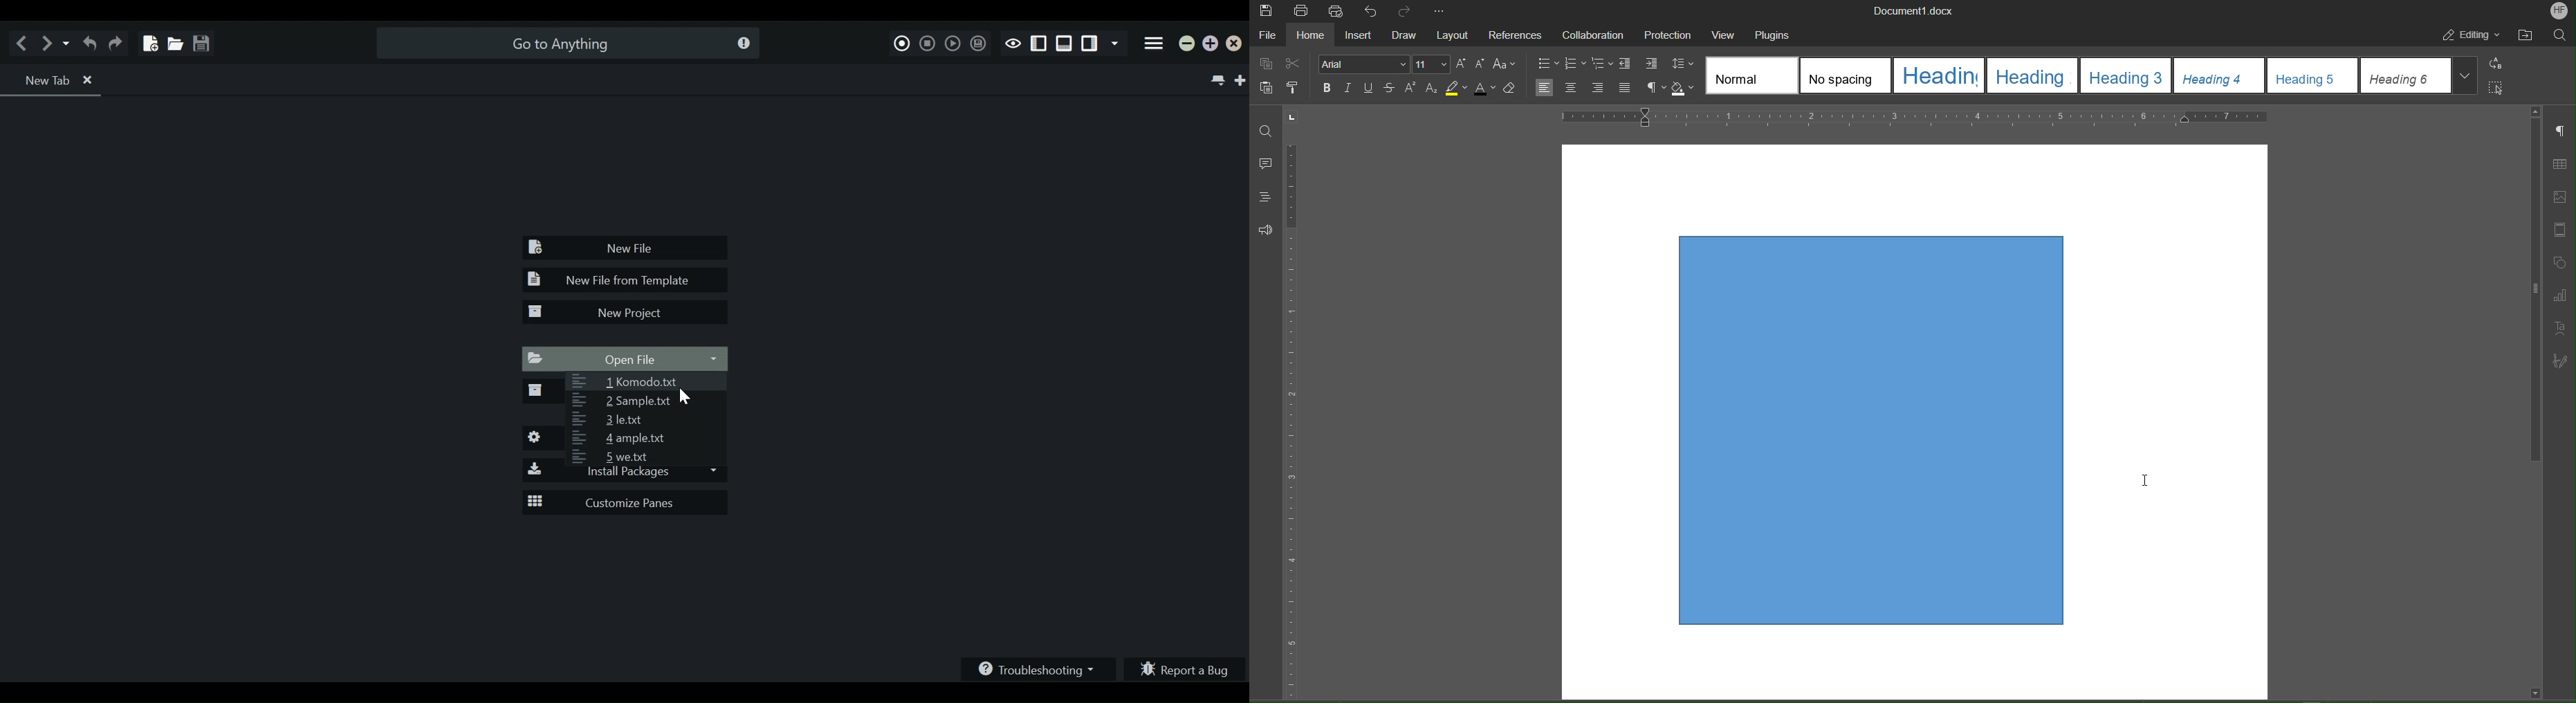  Describe the element at coordinates (1039, 44) in the screenshot. I see `Show/Hide Right Pane` at that location.